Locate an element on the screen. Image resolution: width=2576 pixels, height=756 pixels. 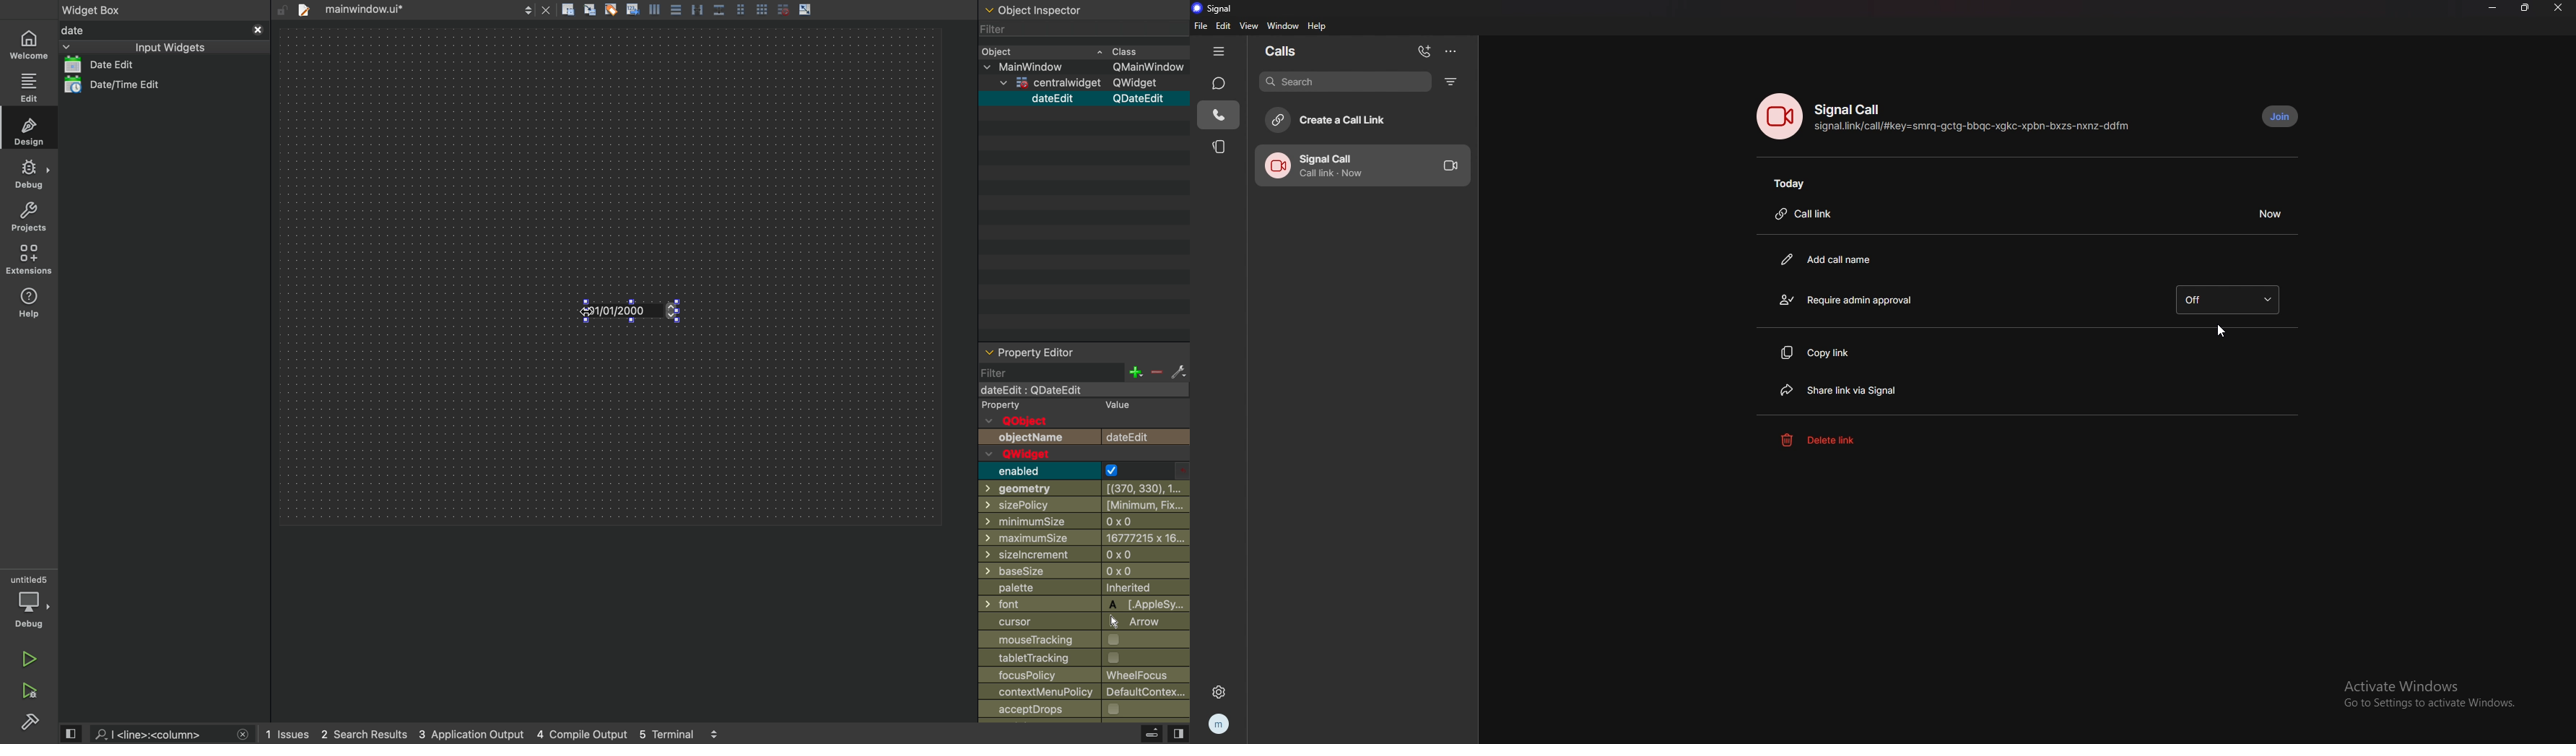
chats is located at coordinates (1219, 84).